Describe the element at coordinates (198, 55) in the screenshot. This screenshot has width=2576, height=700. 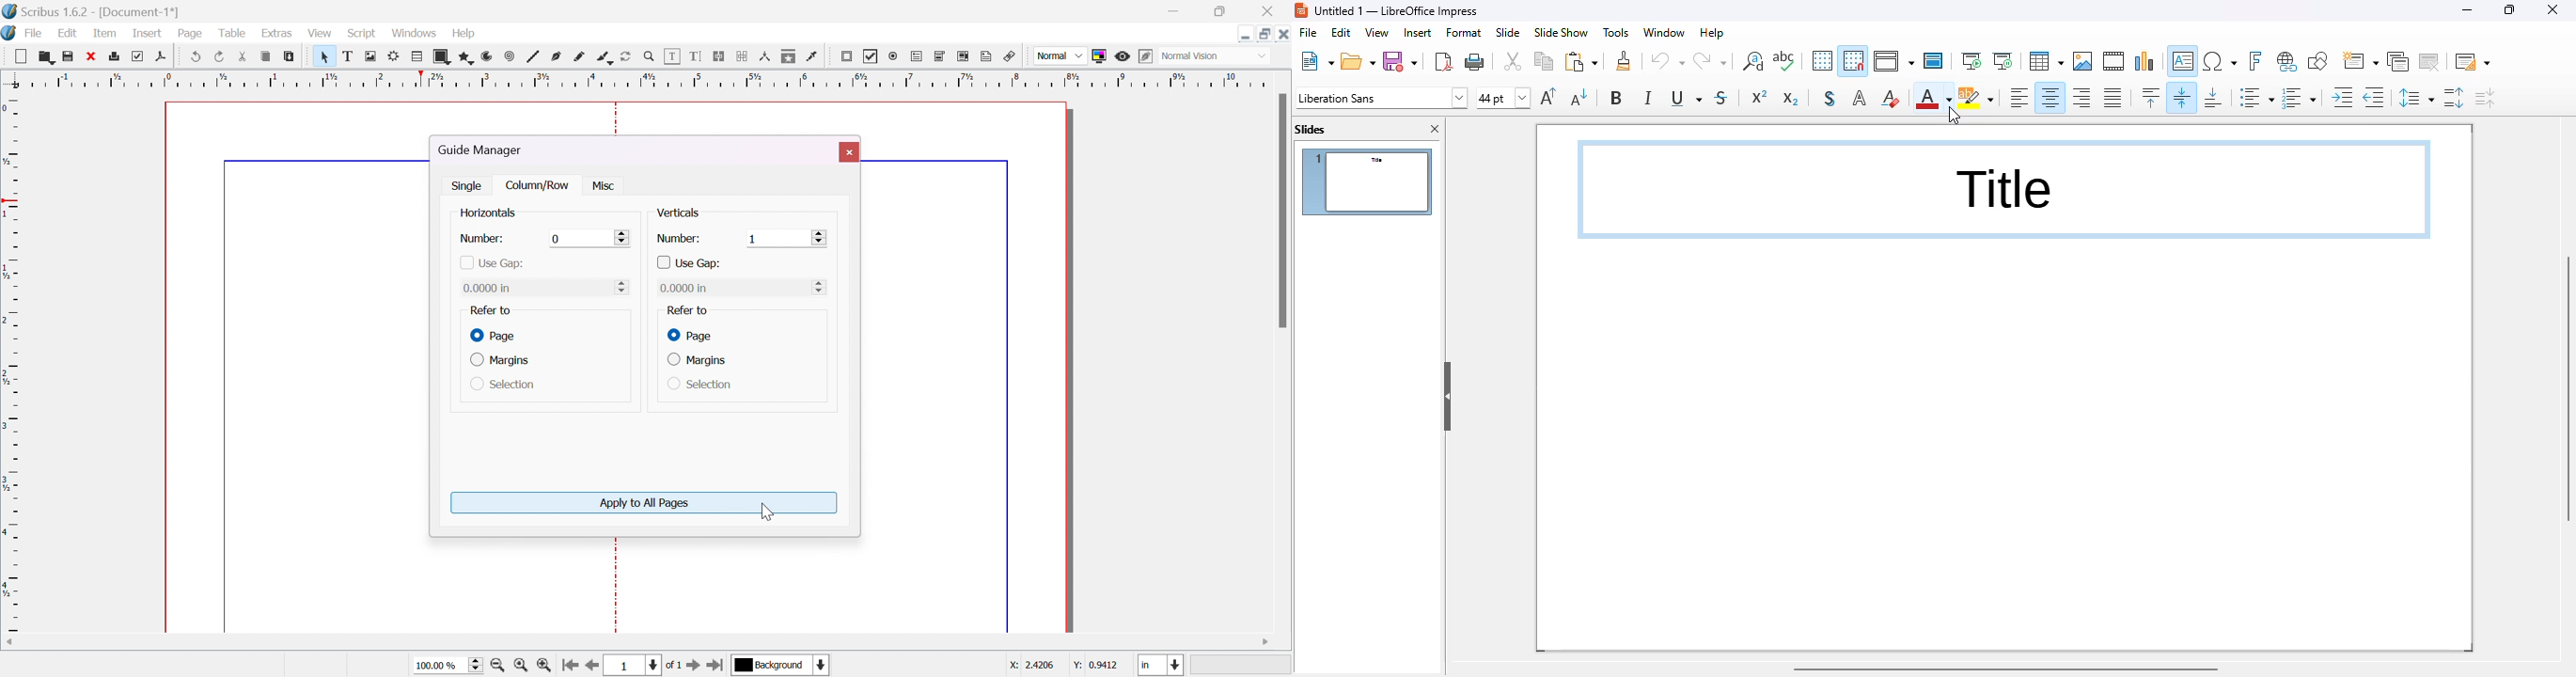
I see `undo` at that location.